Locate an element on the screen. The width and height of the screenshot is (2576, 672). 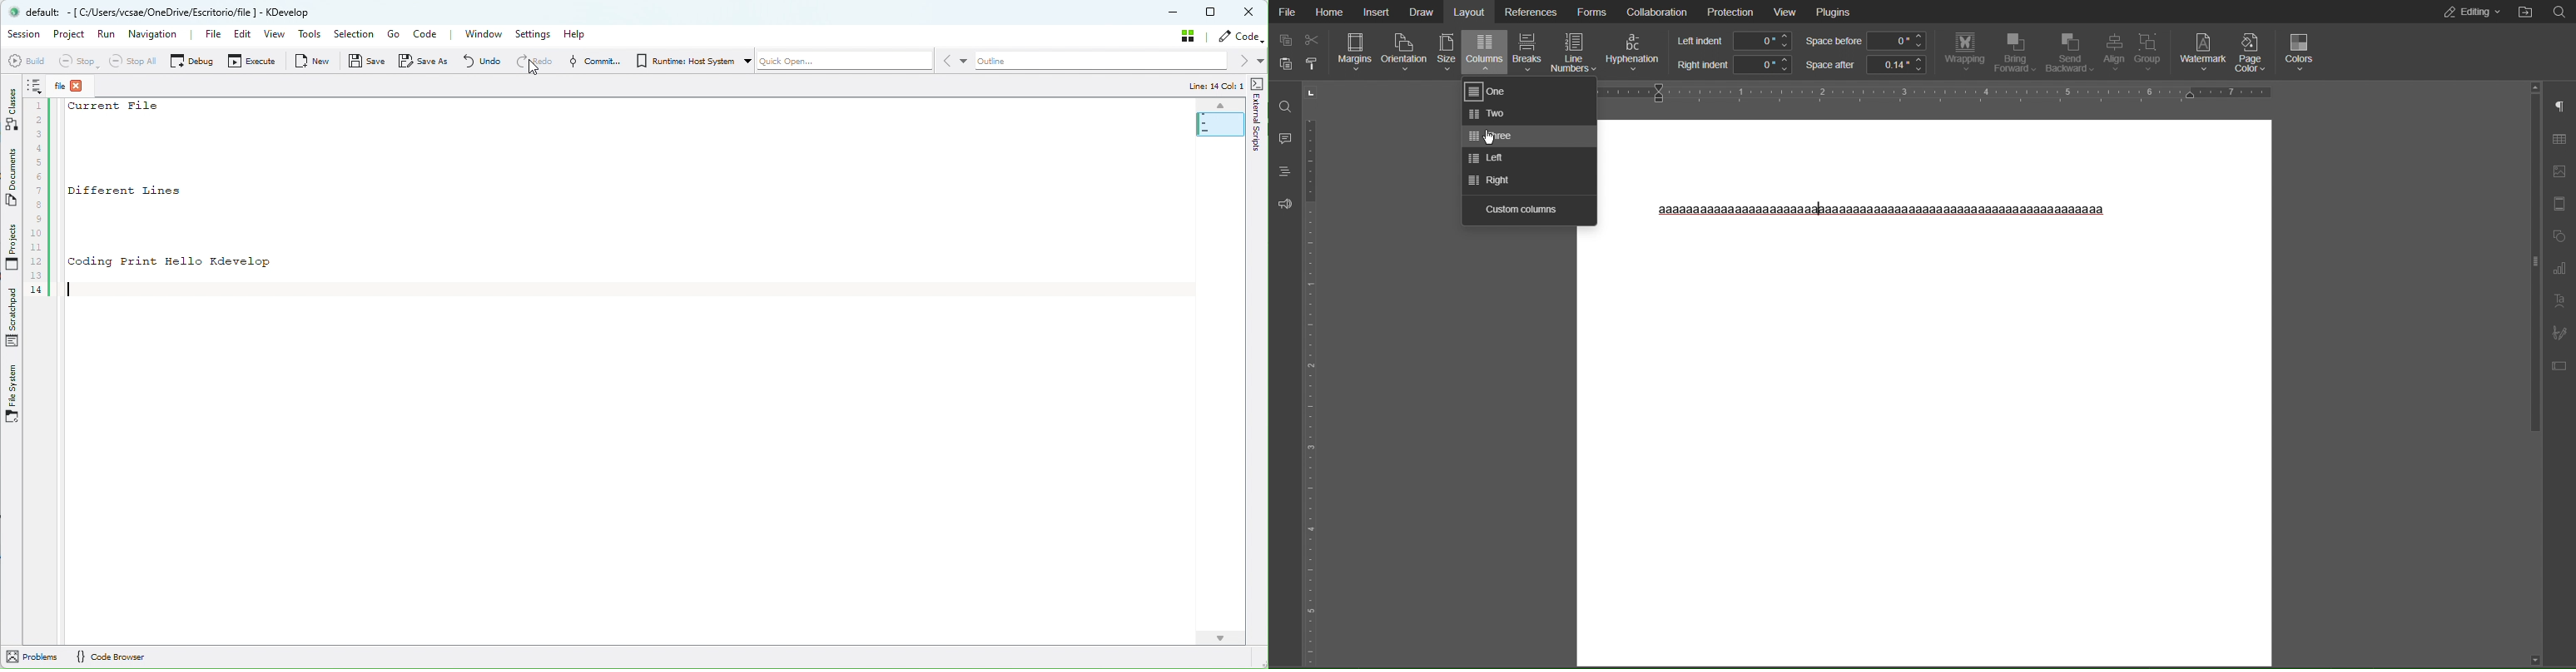
Wrapping is located at coordinates (1963, 53).